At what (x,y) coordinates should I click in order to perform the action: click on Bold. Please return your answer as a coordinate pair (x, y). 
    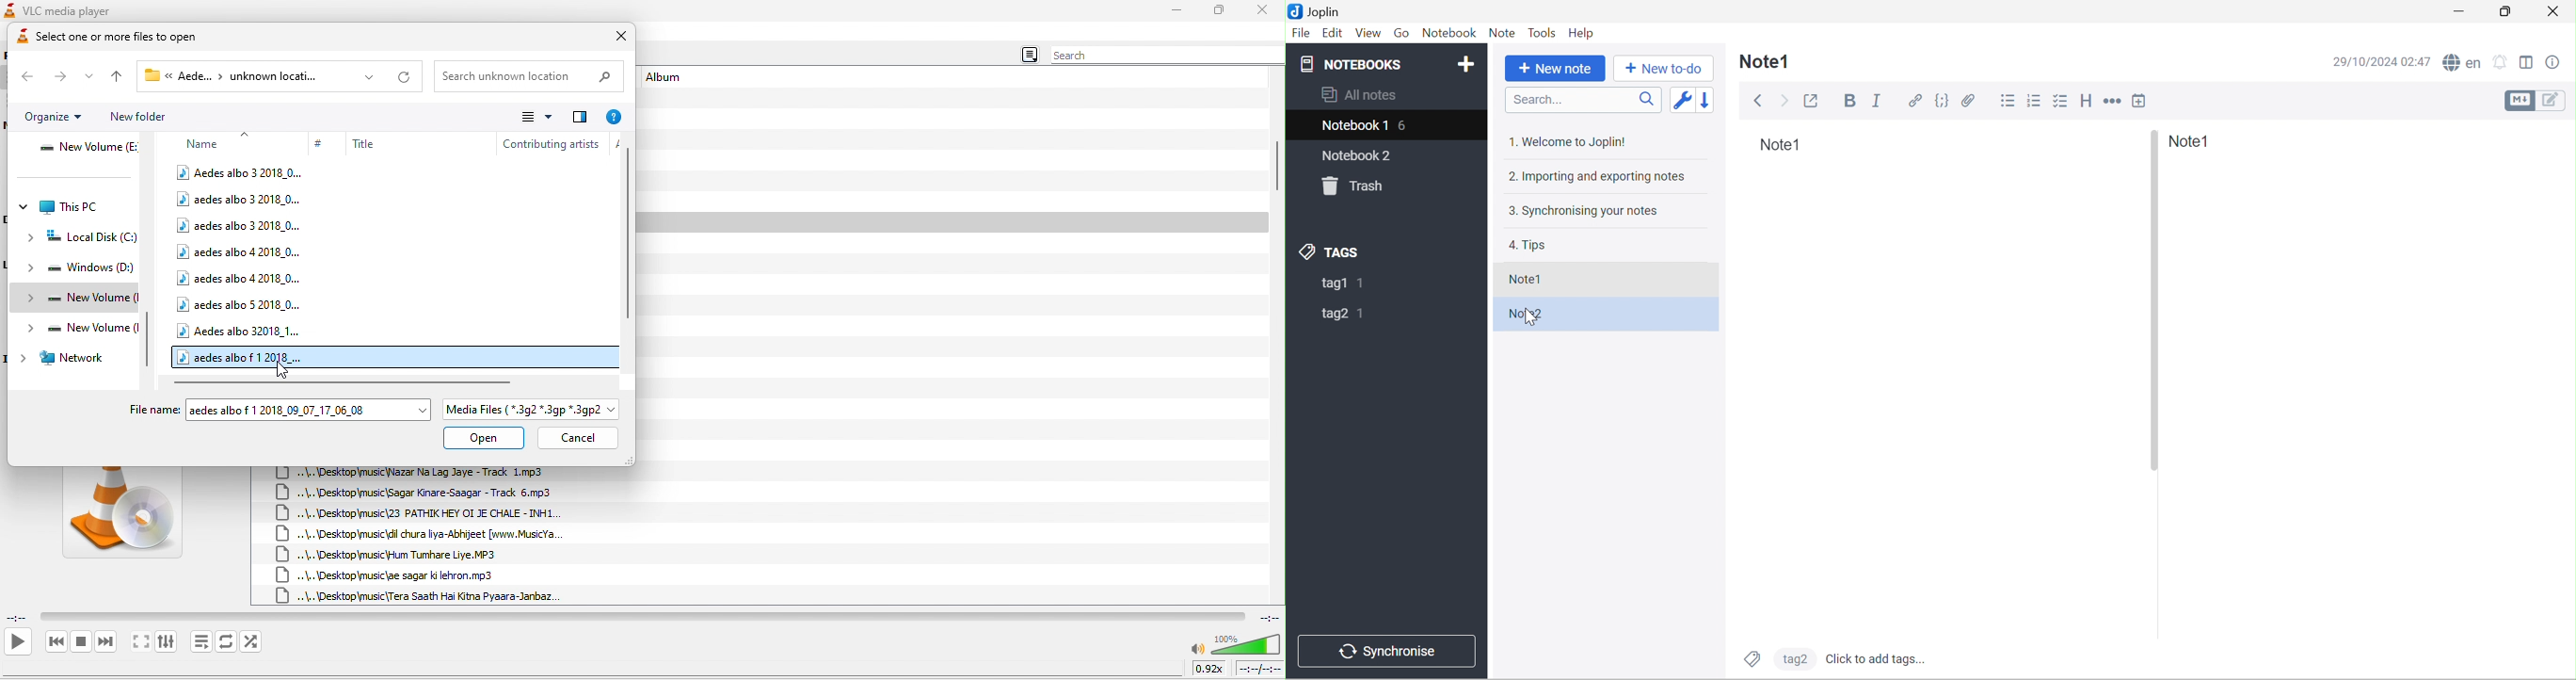
    Looking at the image, I should click on (1848, 102).